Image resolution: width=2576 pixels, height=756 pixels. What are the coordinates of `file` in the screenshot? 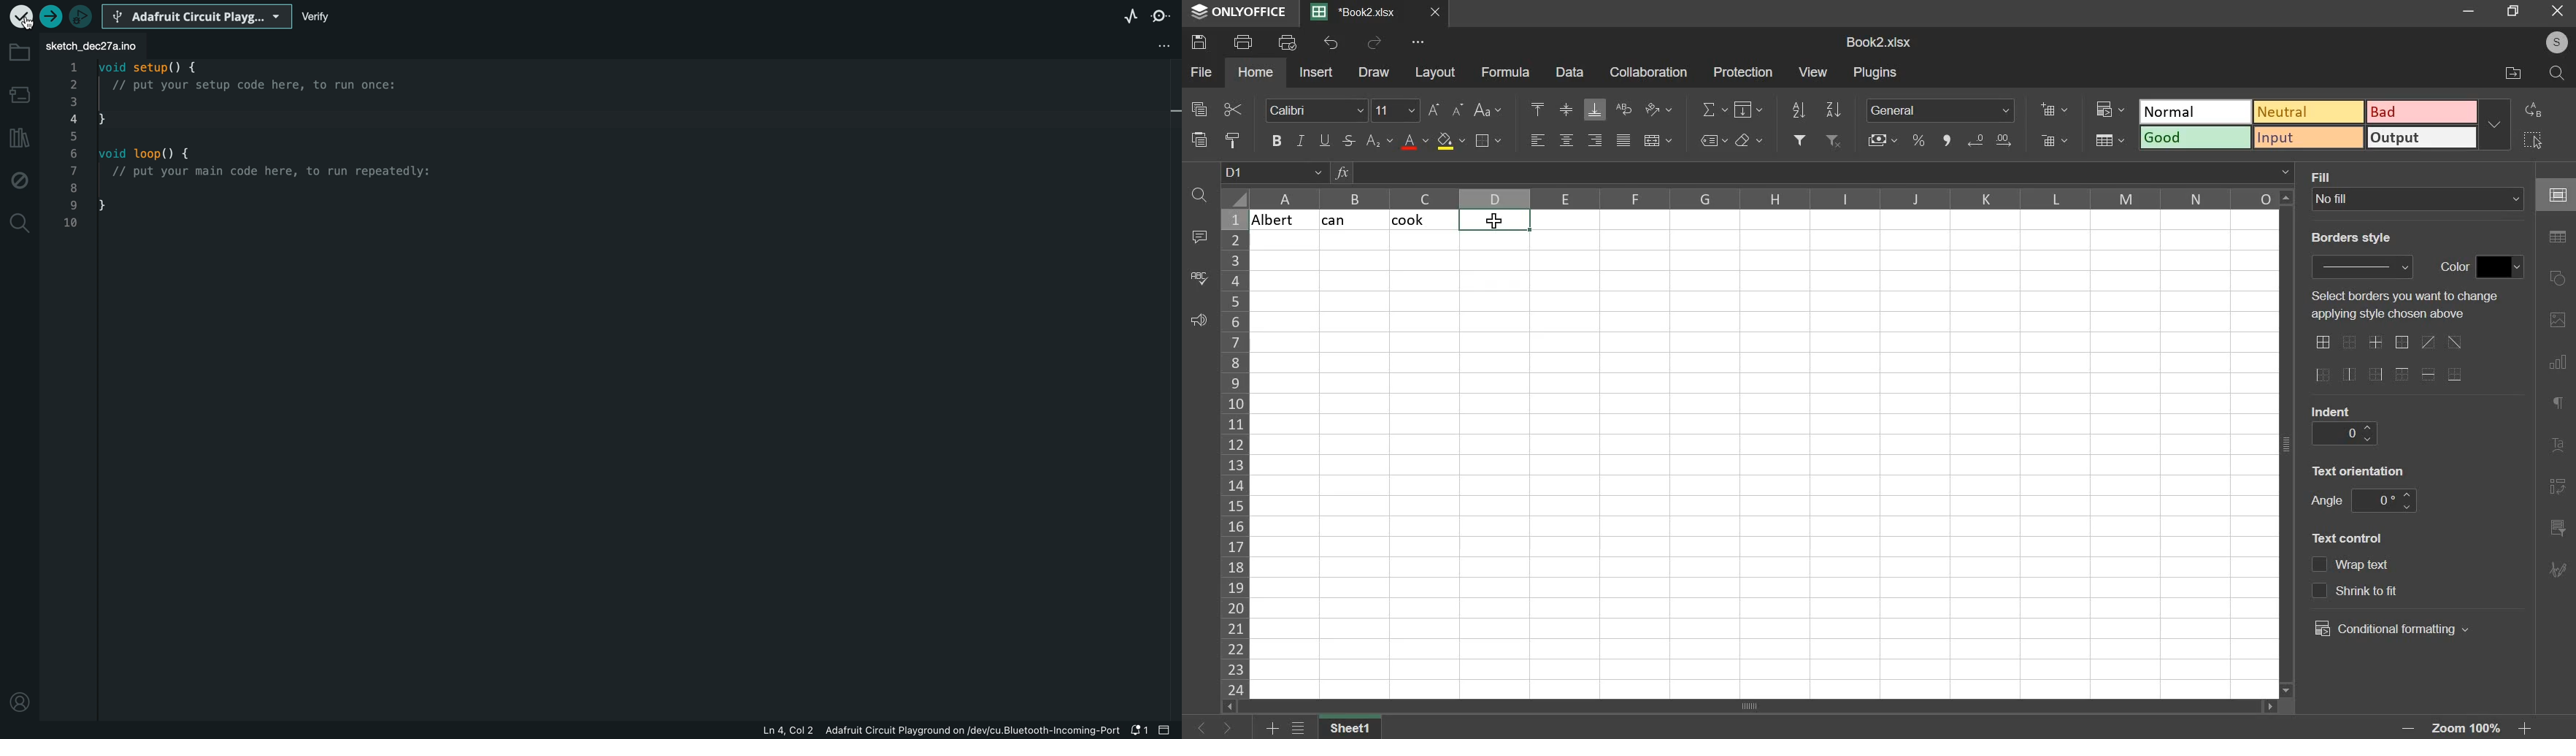 It's located at (1201, 71).